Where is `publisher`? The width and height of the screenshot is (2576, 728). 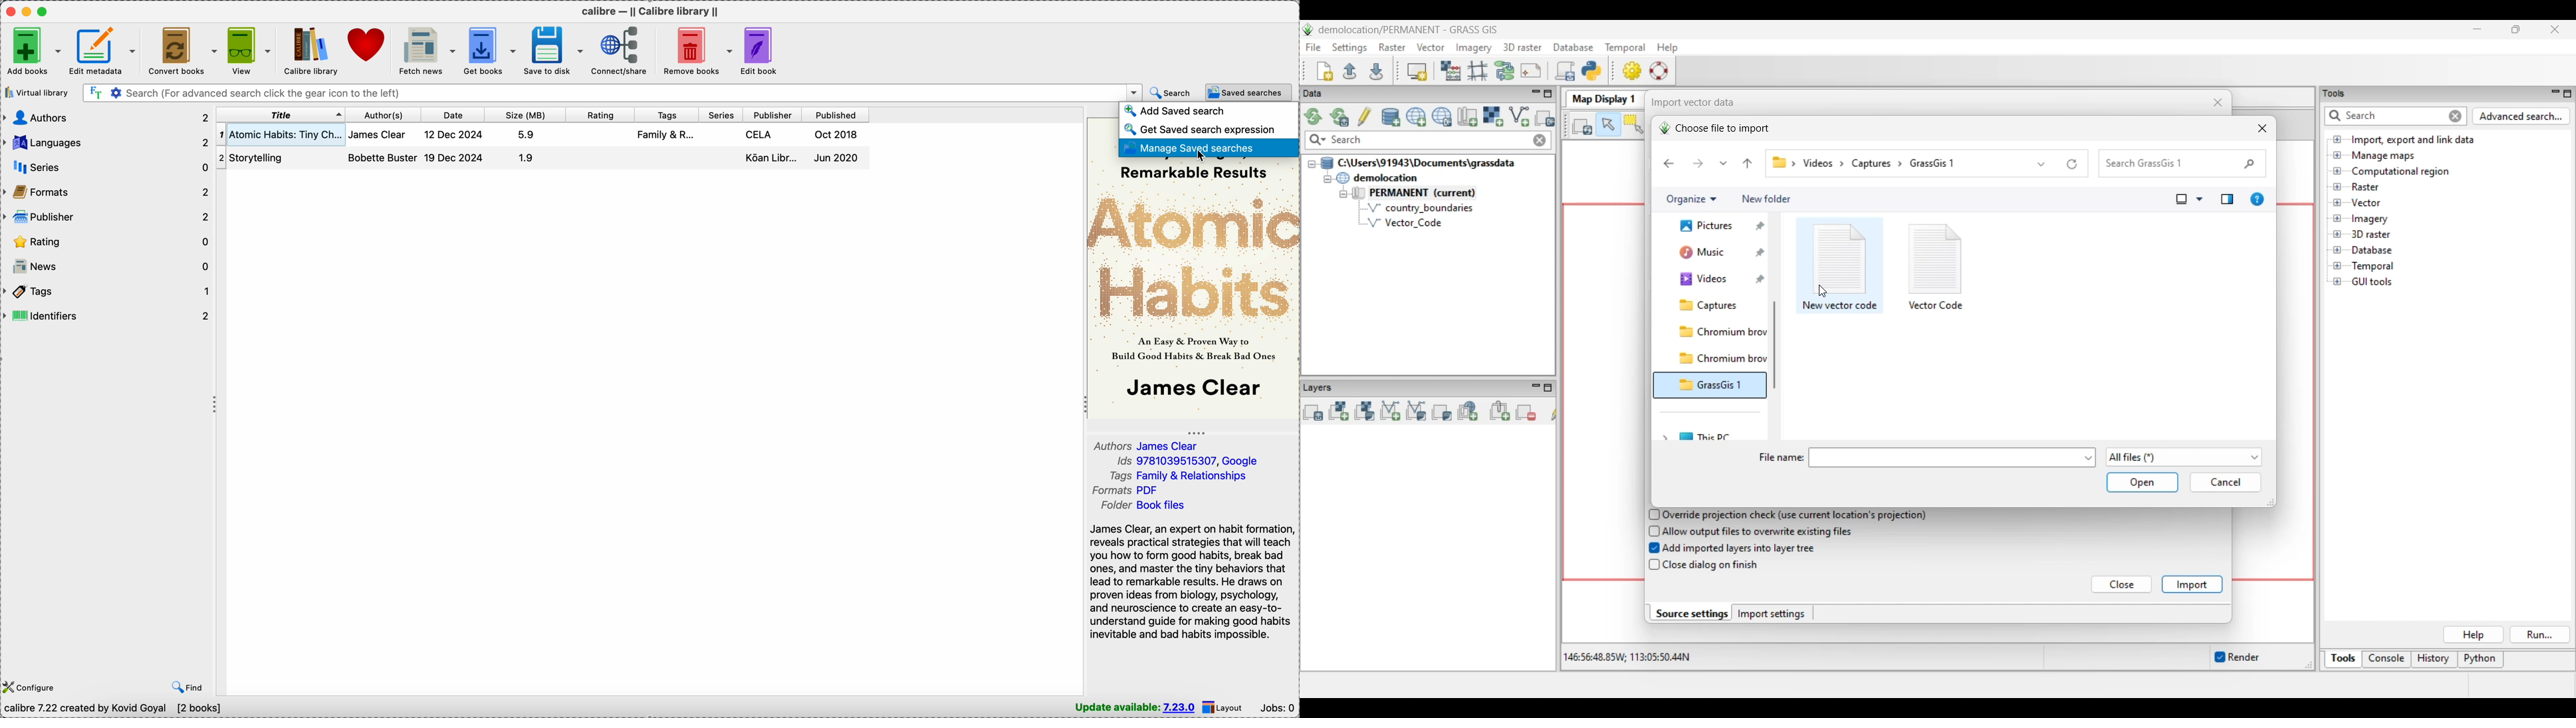 publisher is located at coordinates (771, 149).